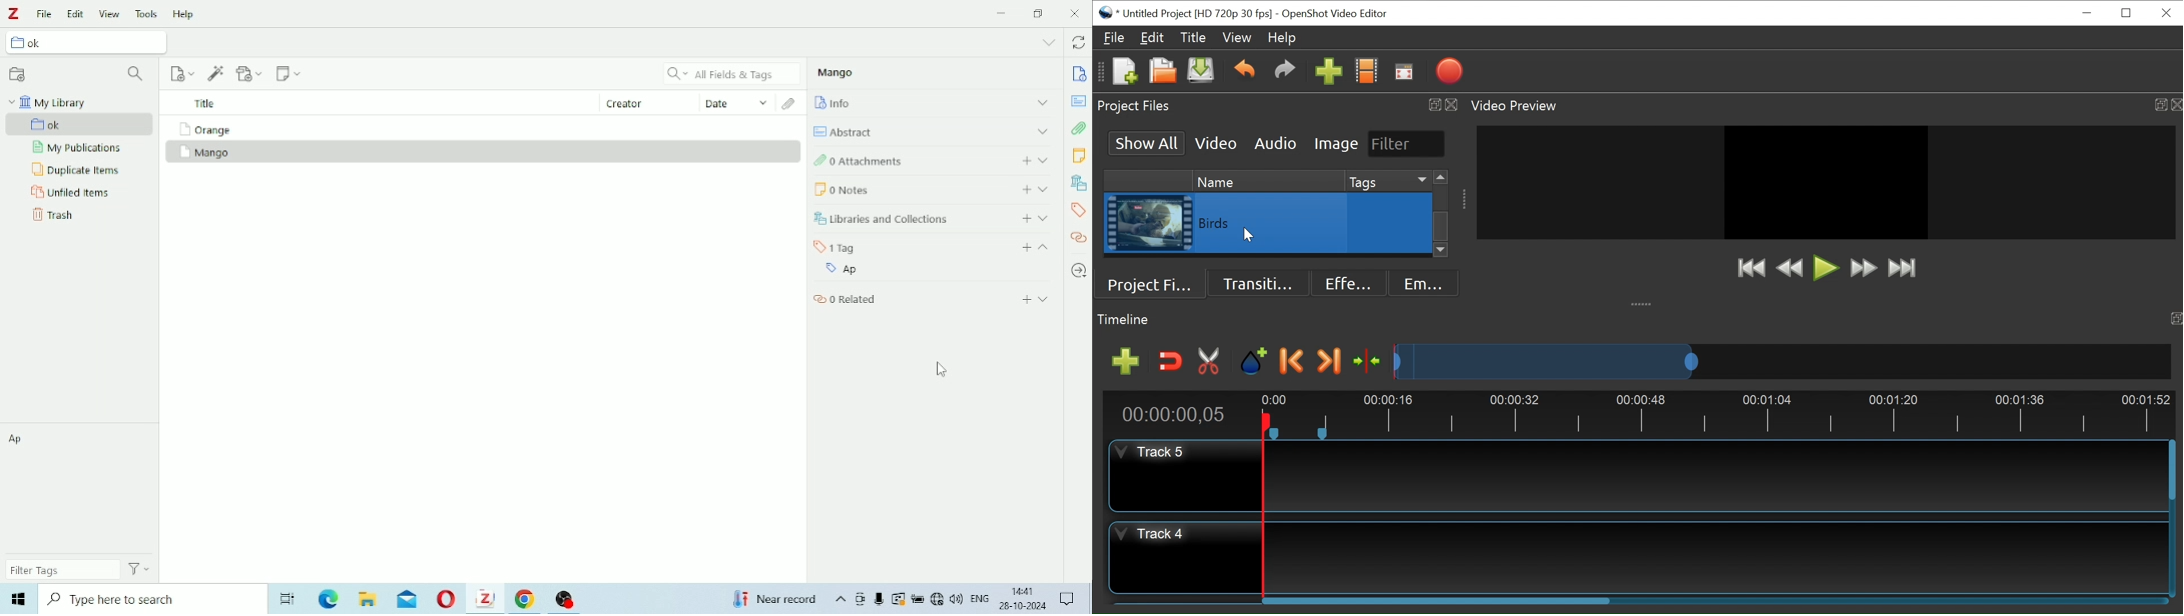 The image size is (2184, 616). What do you see at coordinates (1902, 269) in the screenshot?
I see `Jump to End` at bounding box center [1902, 269].